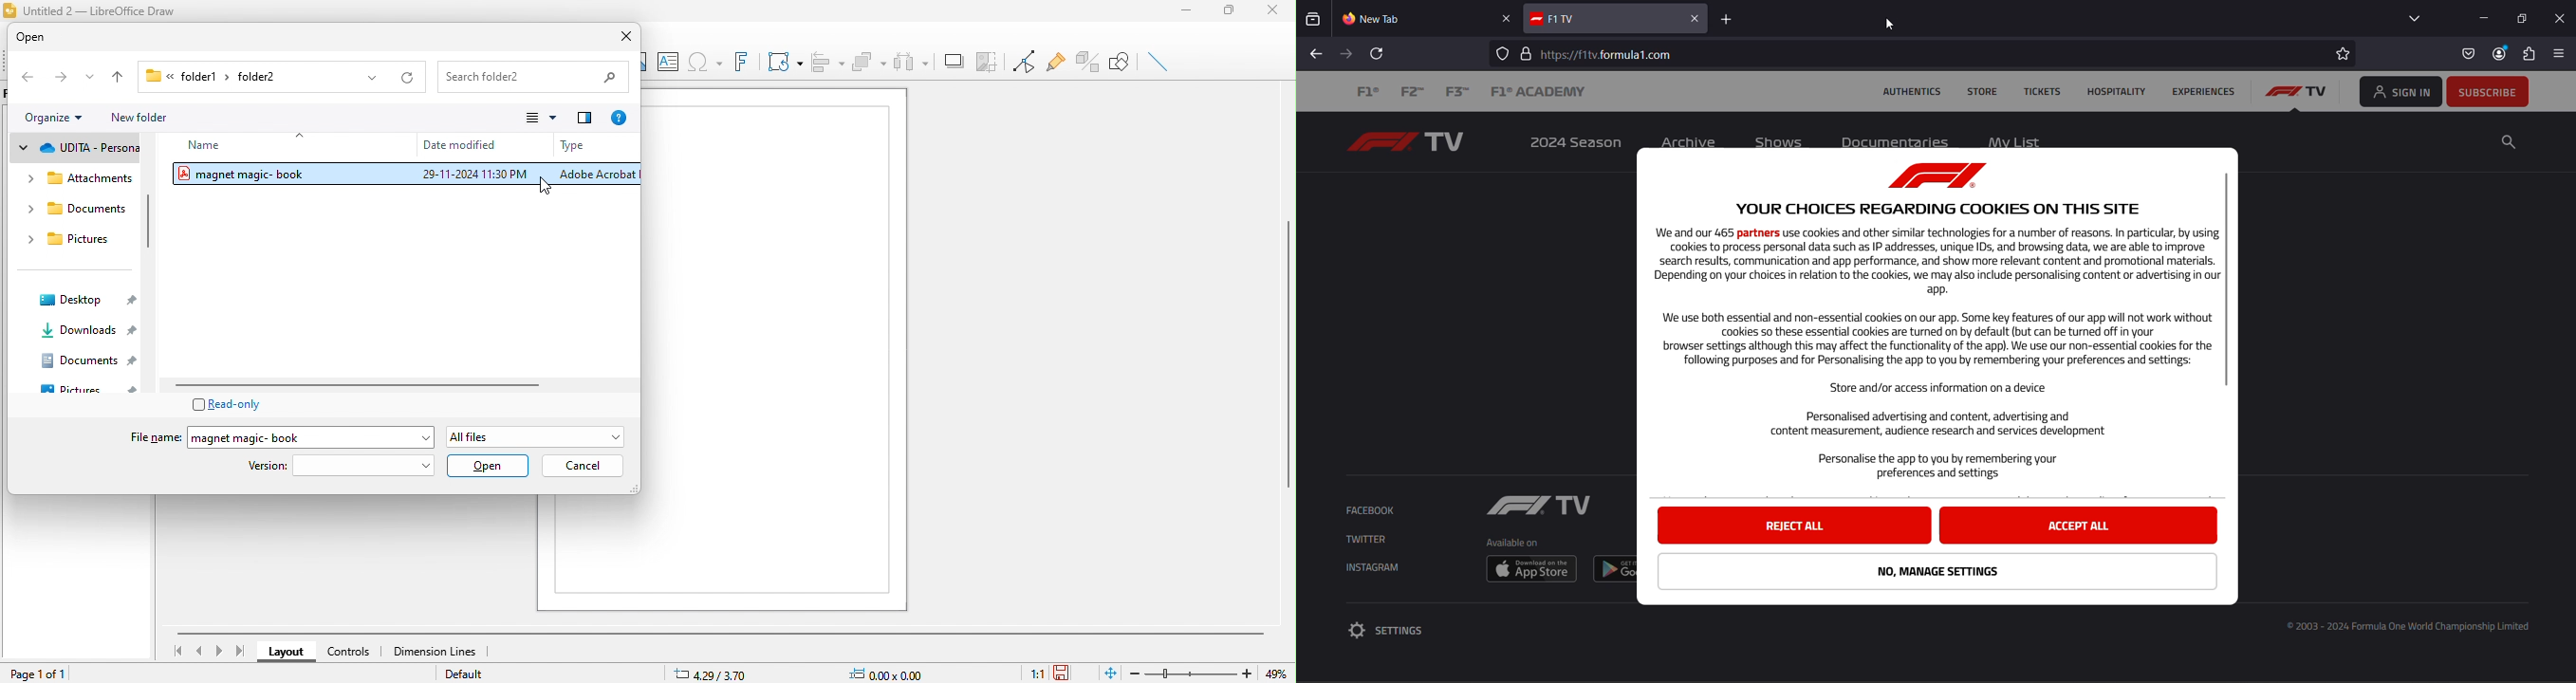  I want to click on twitter, so click(1365, 540).